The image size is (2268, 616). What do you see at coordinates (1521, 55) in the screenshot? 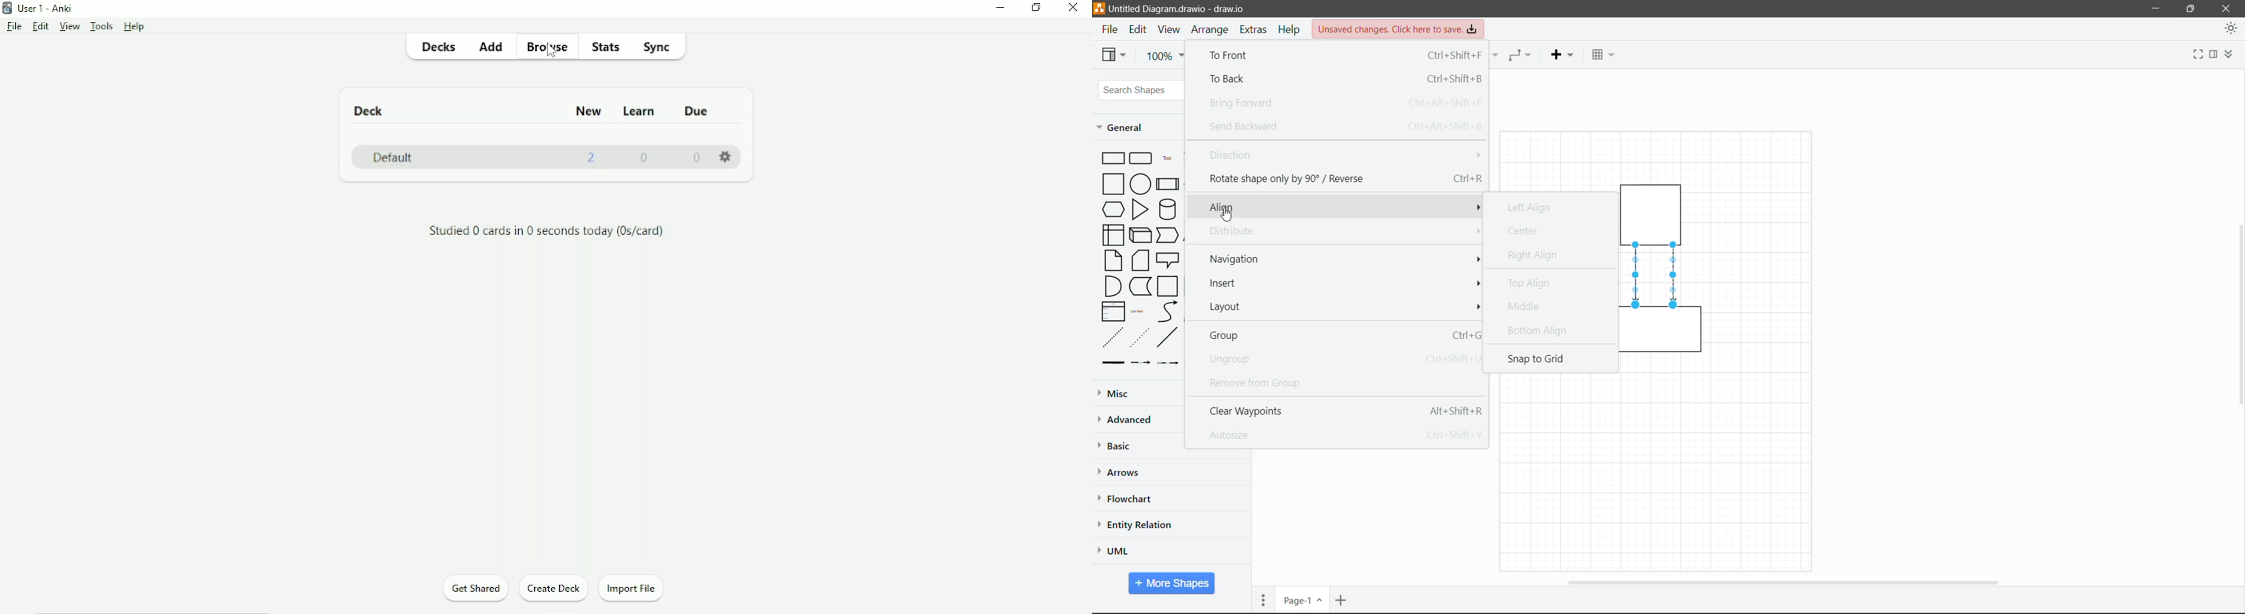
I see `Waypoints` at bounding box center [1521, 55].